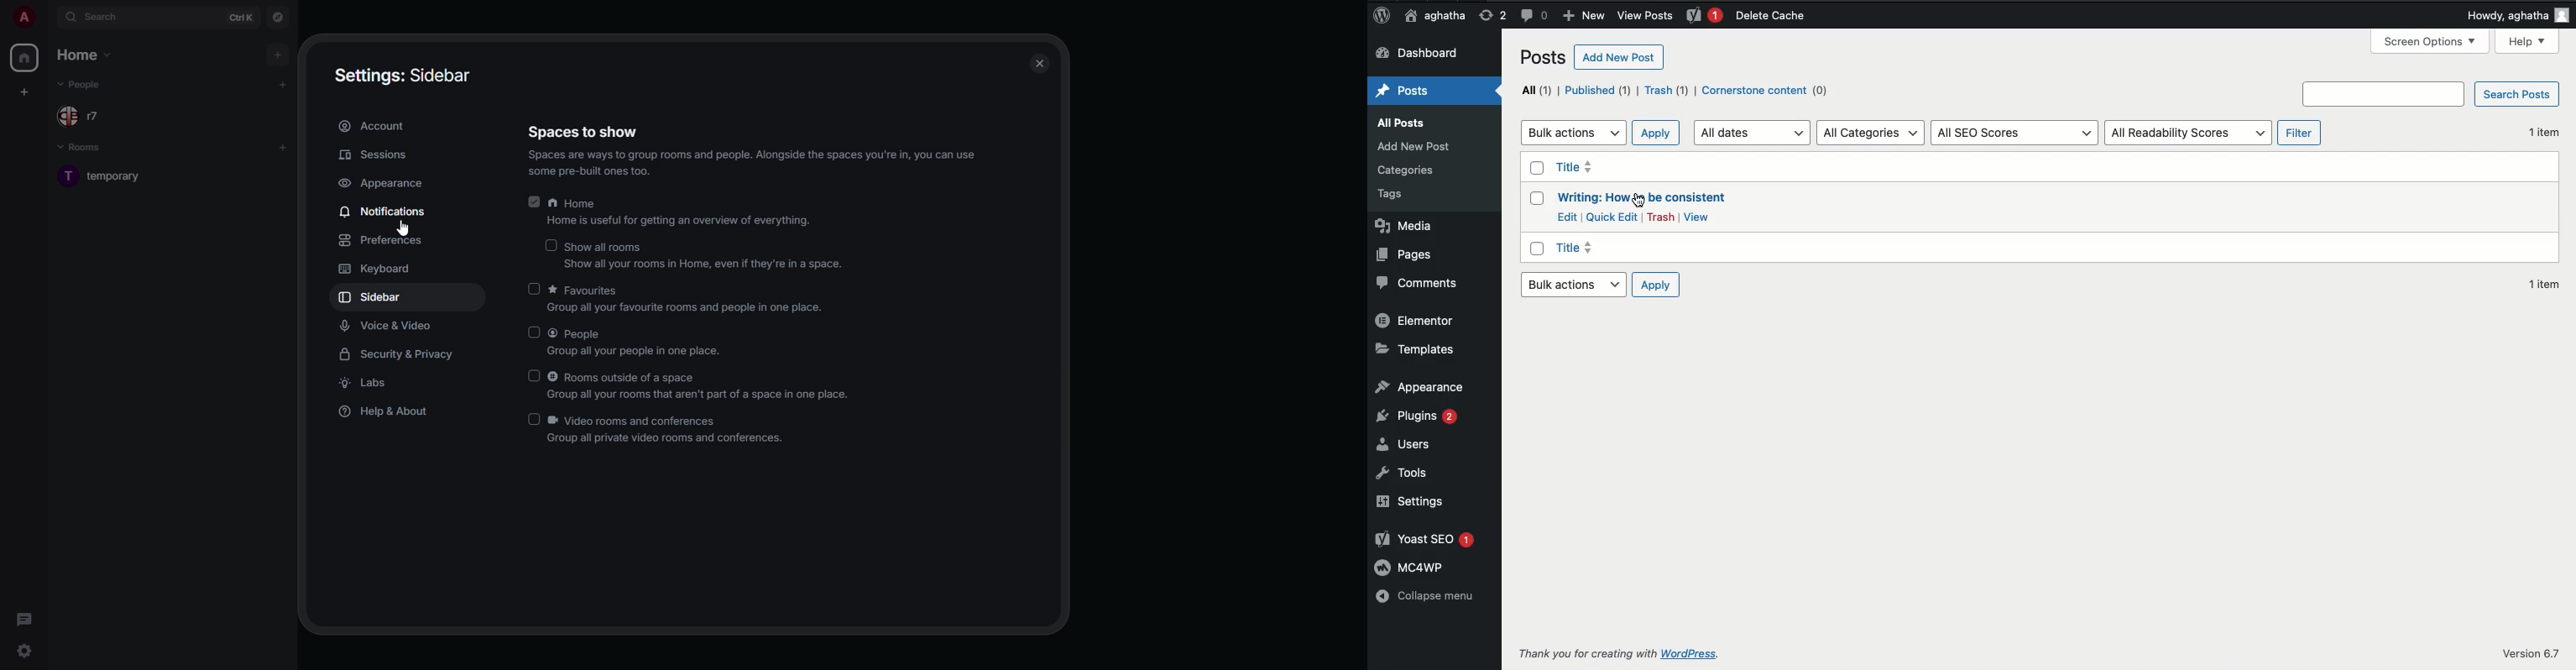 This screenshot has height=672, width=2576. I want to click on click to enable, so click(533, 333).